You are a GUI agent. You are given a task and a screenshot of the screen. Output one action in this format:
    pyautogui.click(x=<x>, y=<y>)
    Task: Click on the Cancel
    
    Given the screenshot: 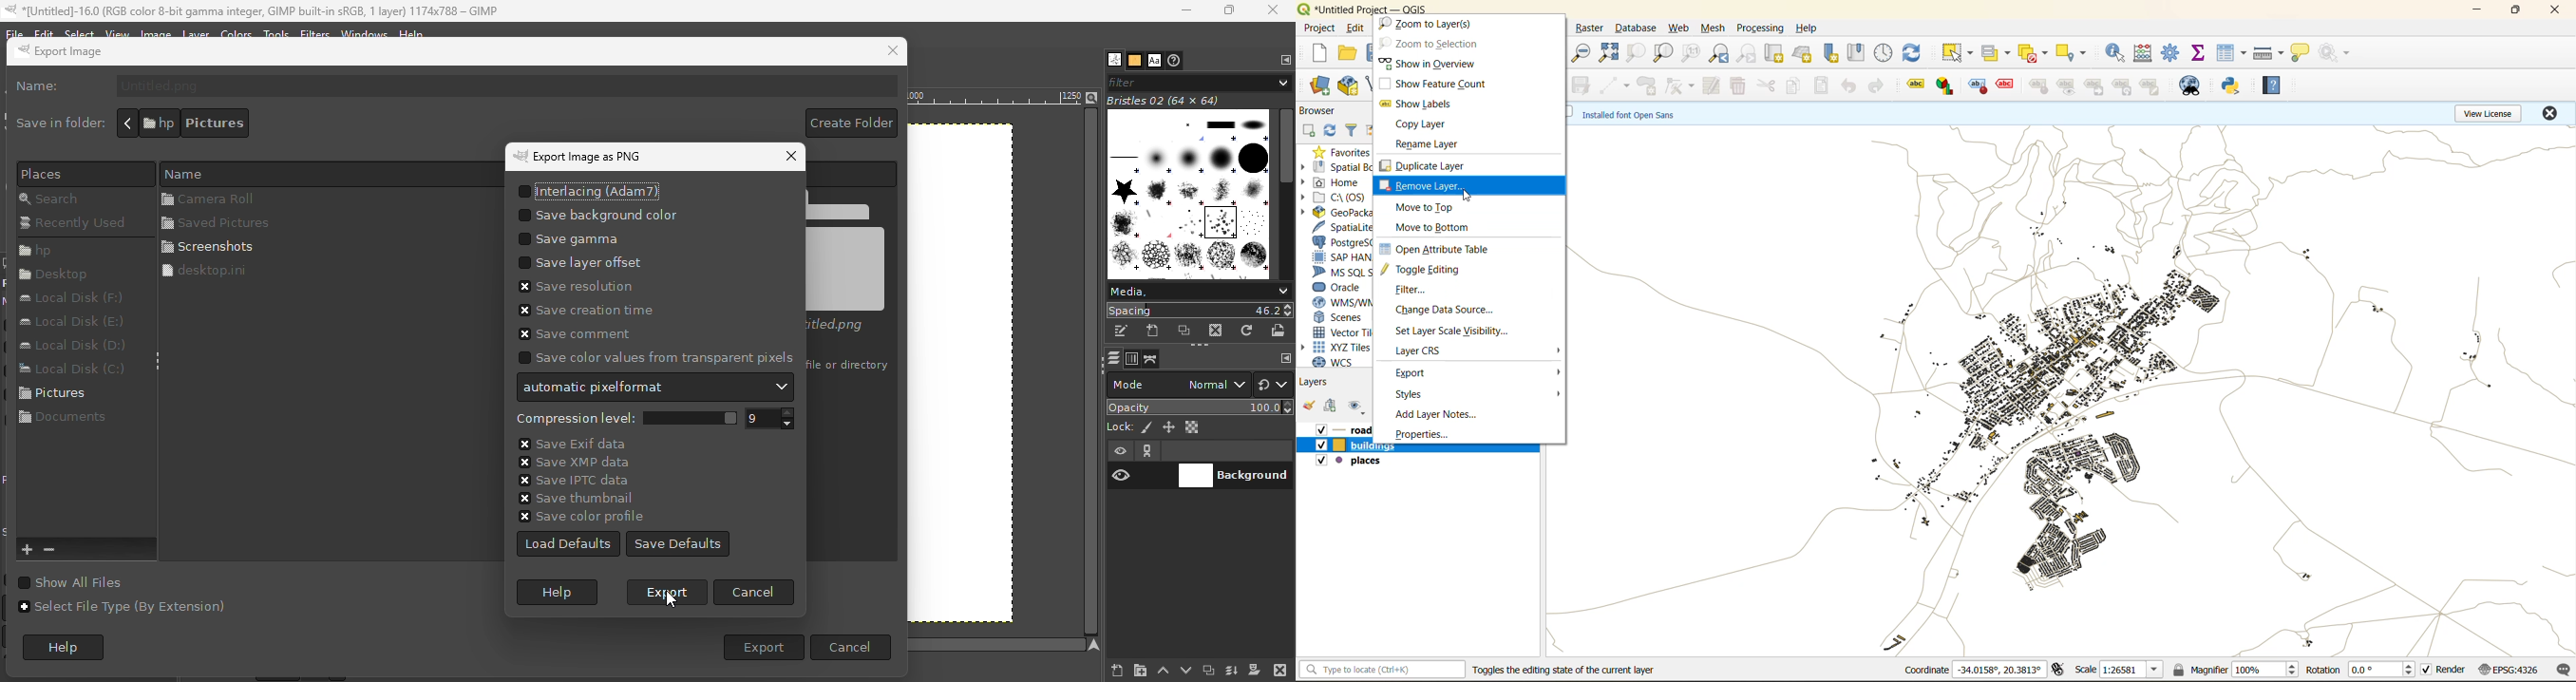 What is the action you would take?
    pyautogui.click(x=755, y=595)
    